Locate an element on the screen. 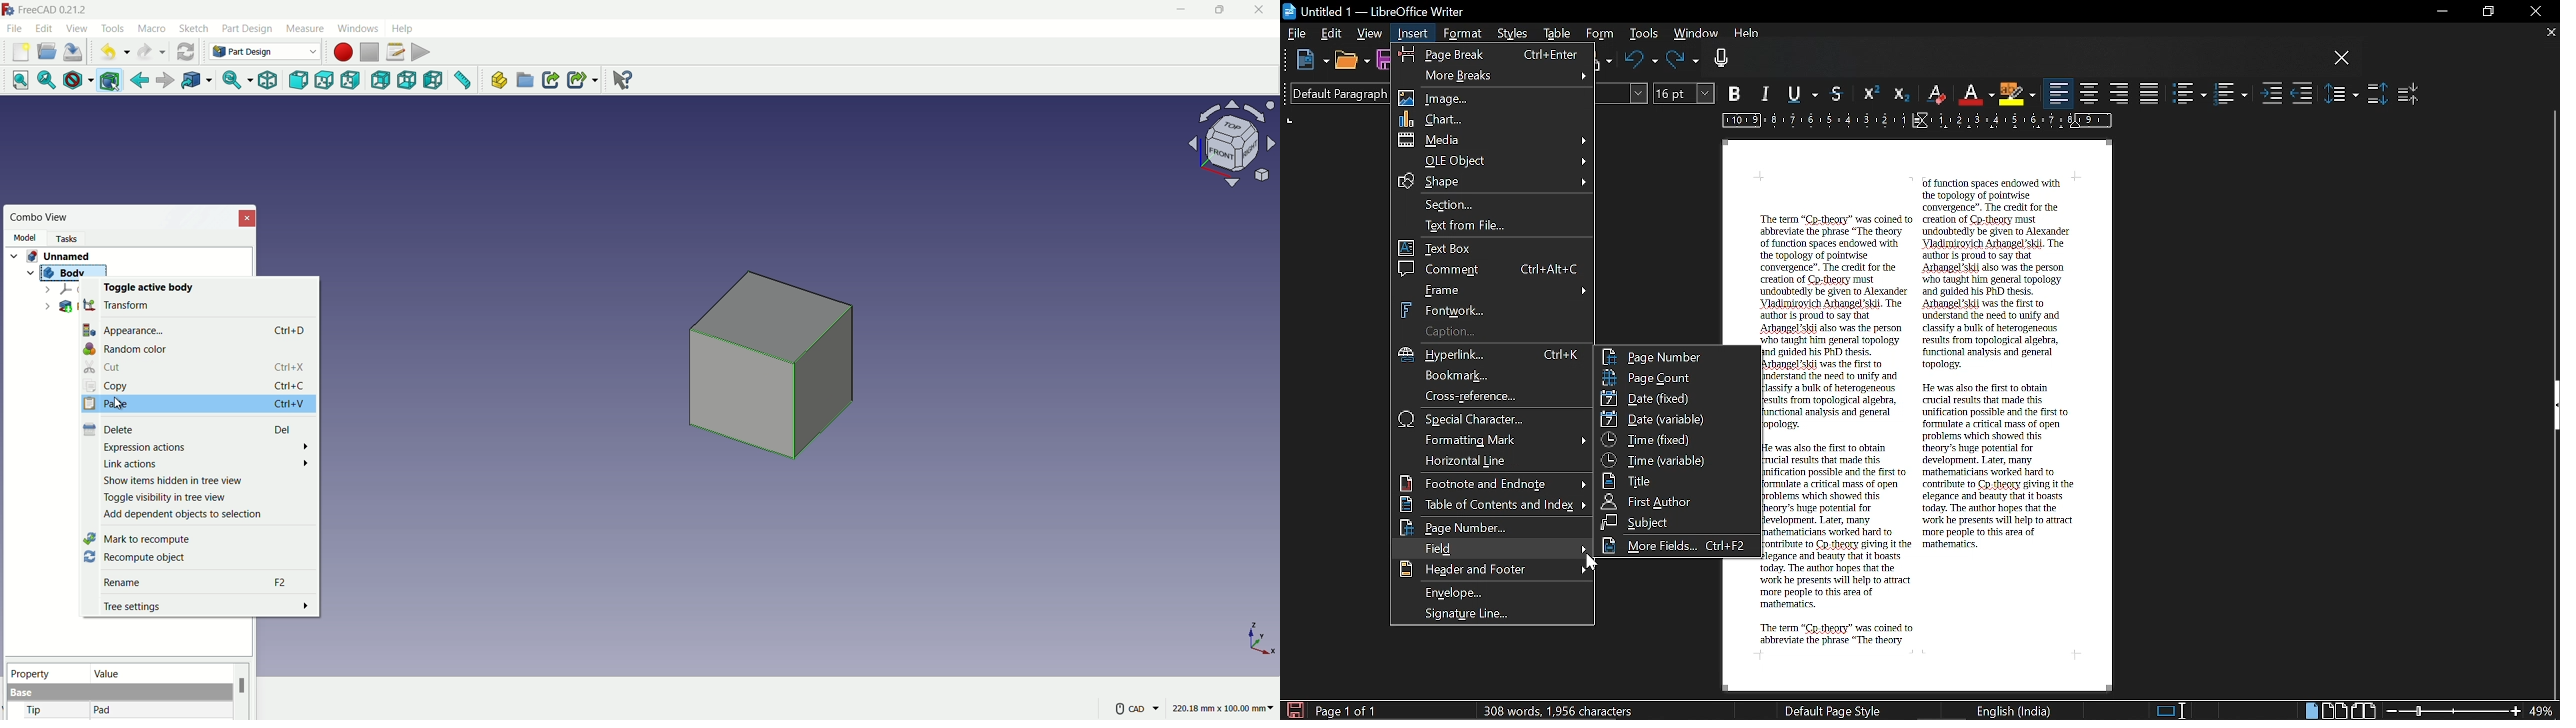 The image size is (2576, 728). Insert is located at coordinates (1414, 34).